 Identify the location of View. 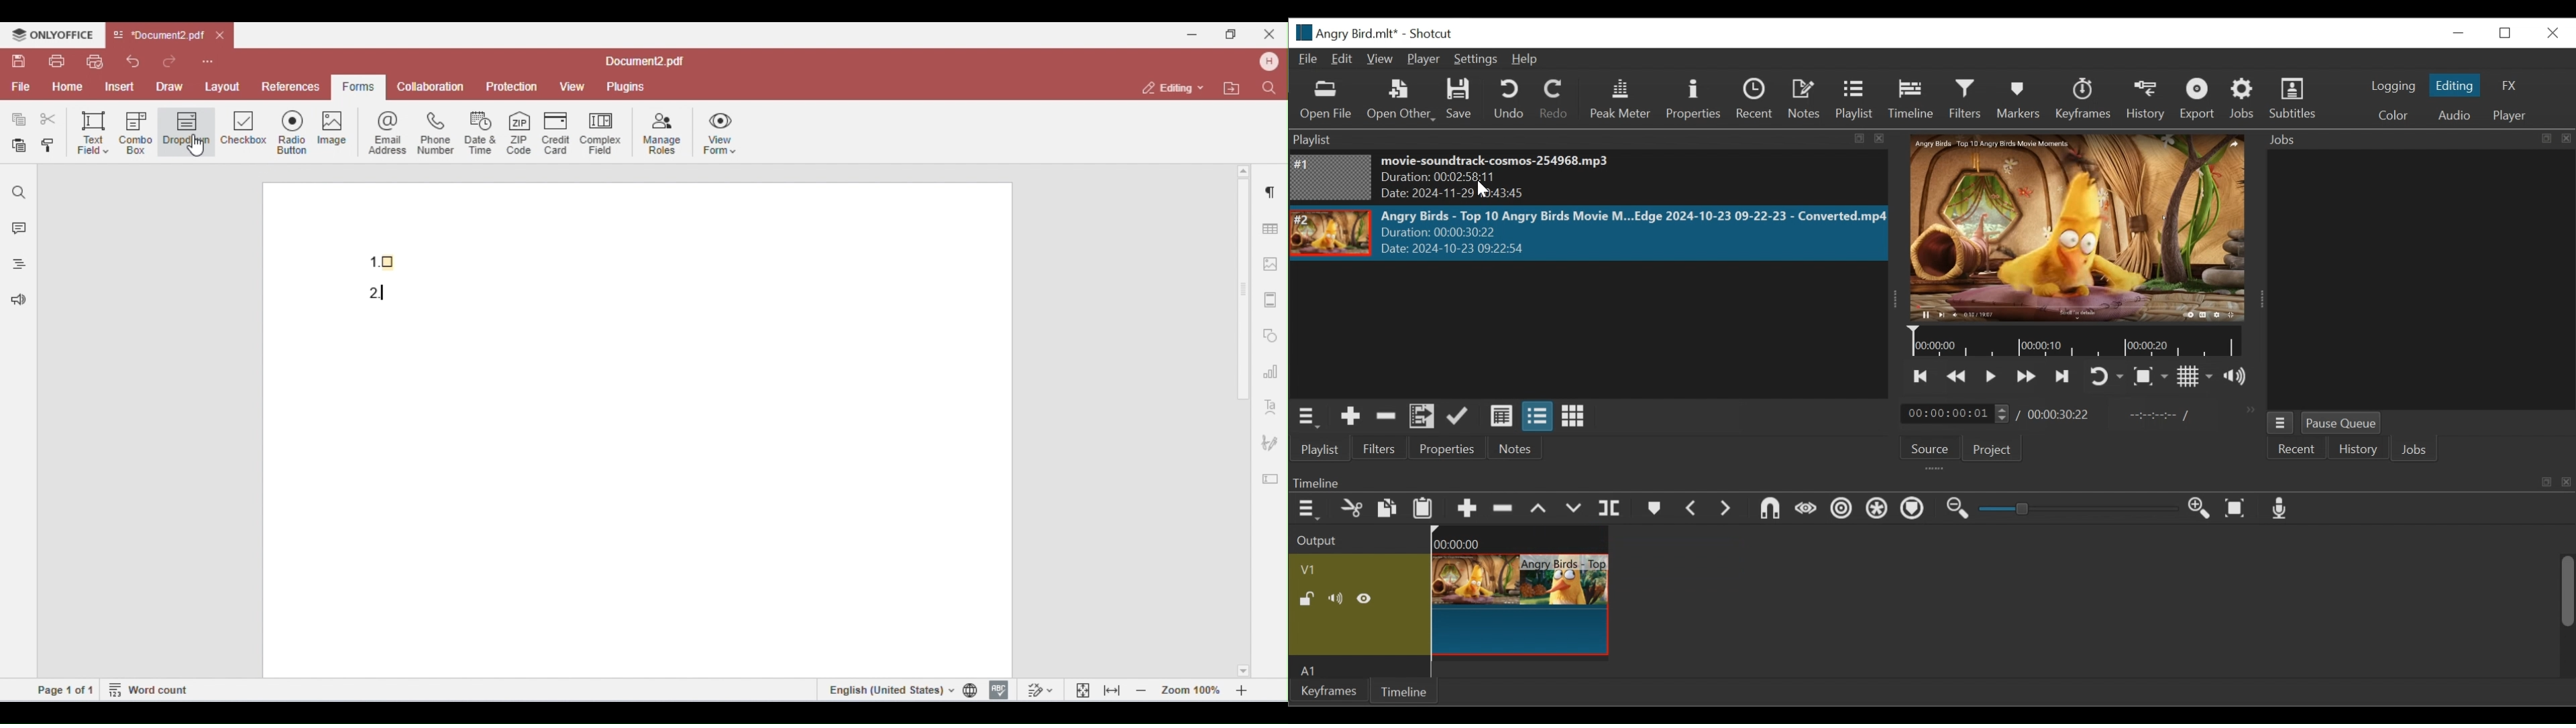
(1380, 58).